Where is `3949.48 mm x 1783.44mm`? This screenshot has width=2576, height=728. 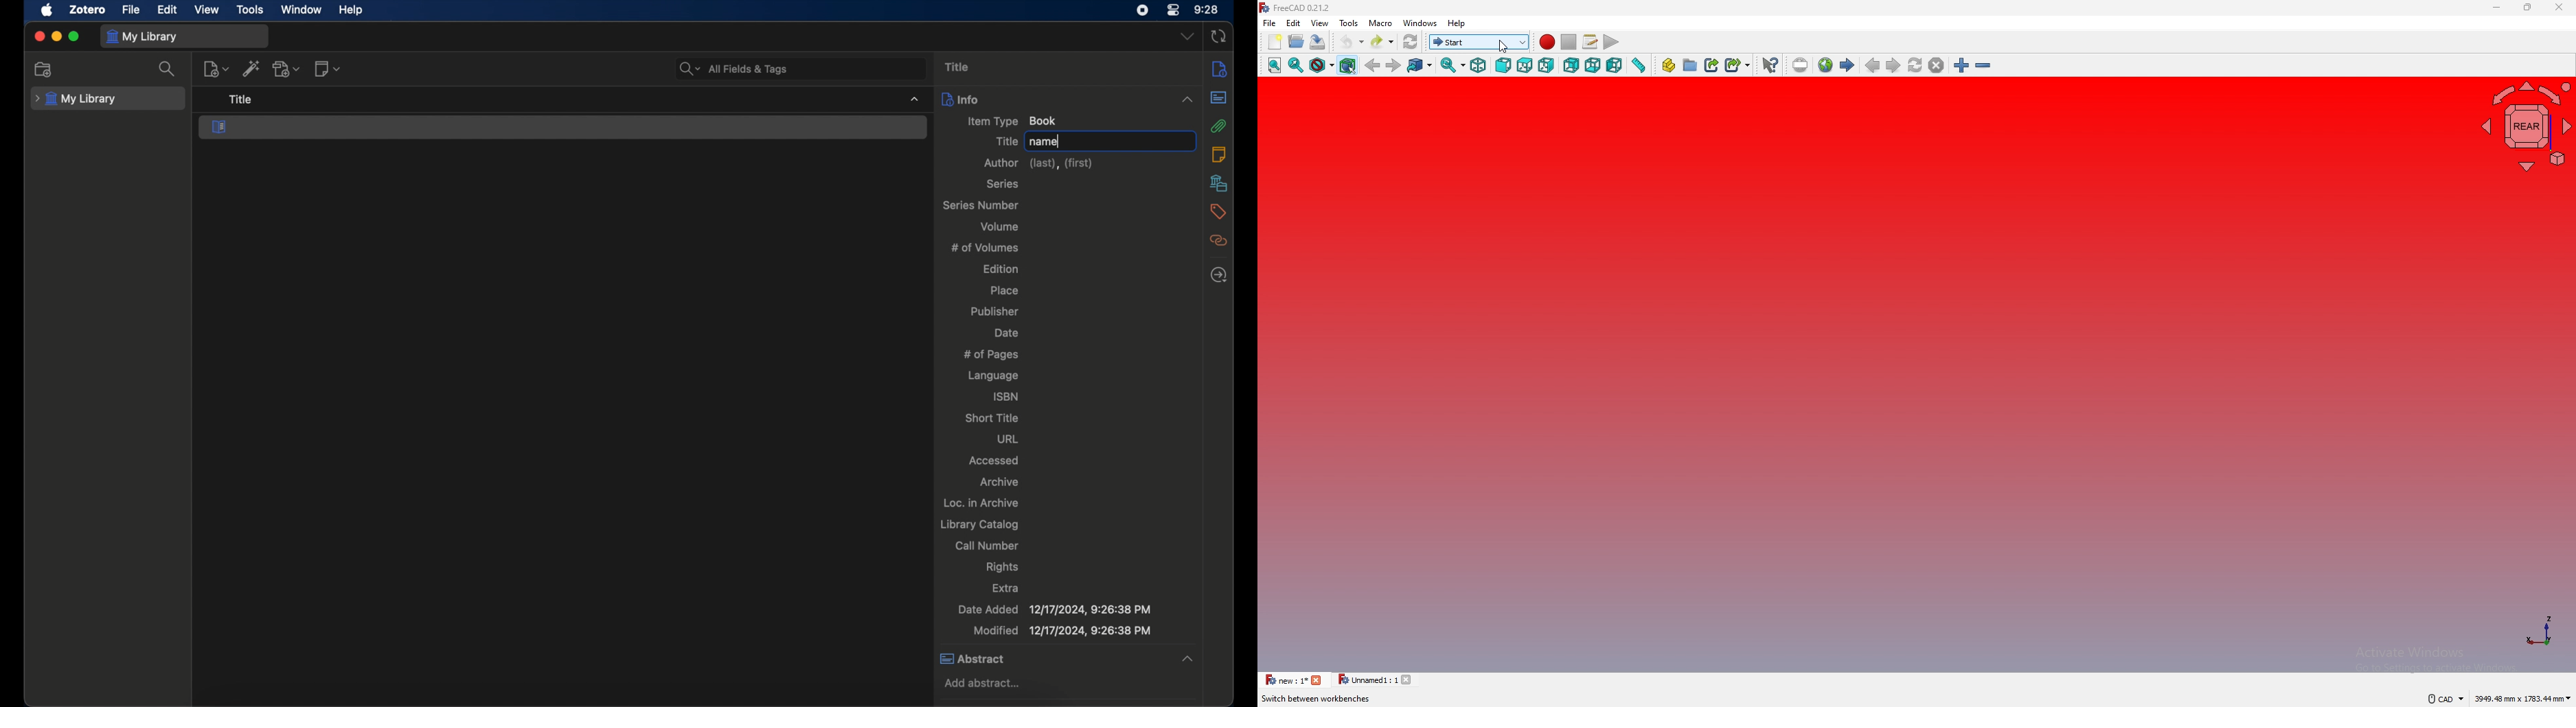
3949.48 mm x 1783.44mm is located at coordinates (2524, 697).